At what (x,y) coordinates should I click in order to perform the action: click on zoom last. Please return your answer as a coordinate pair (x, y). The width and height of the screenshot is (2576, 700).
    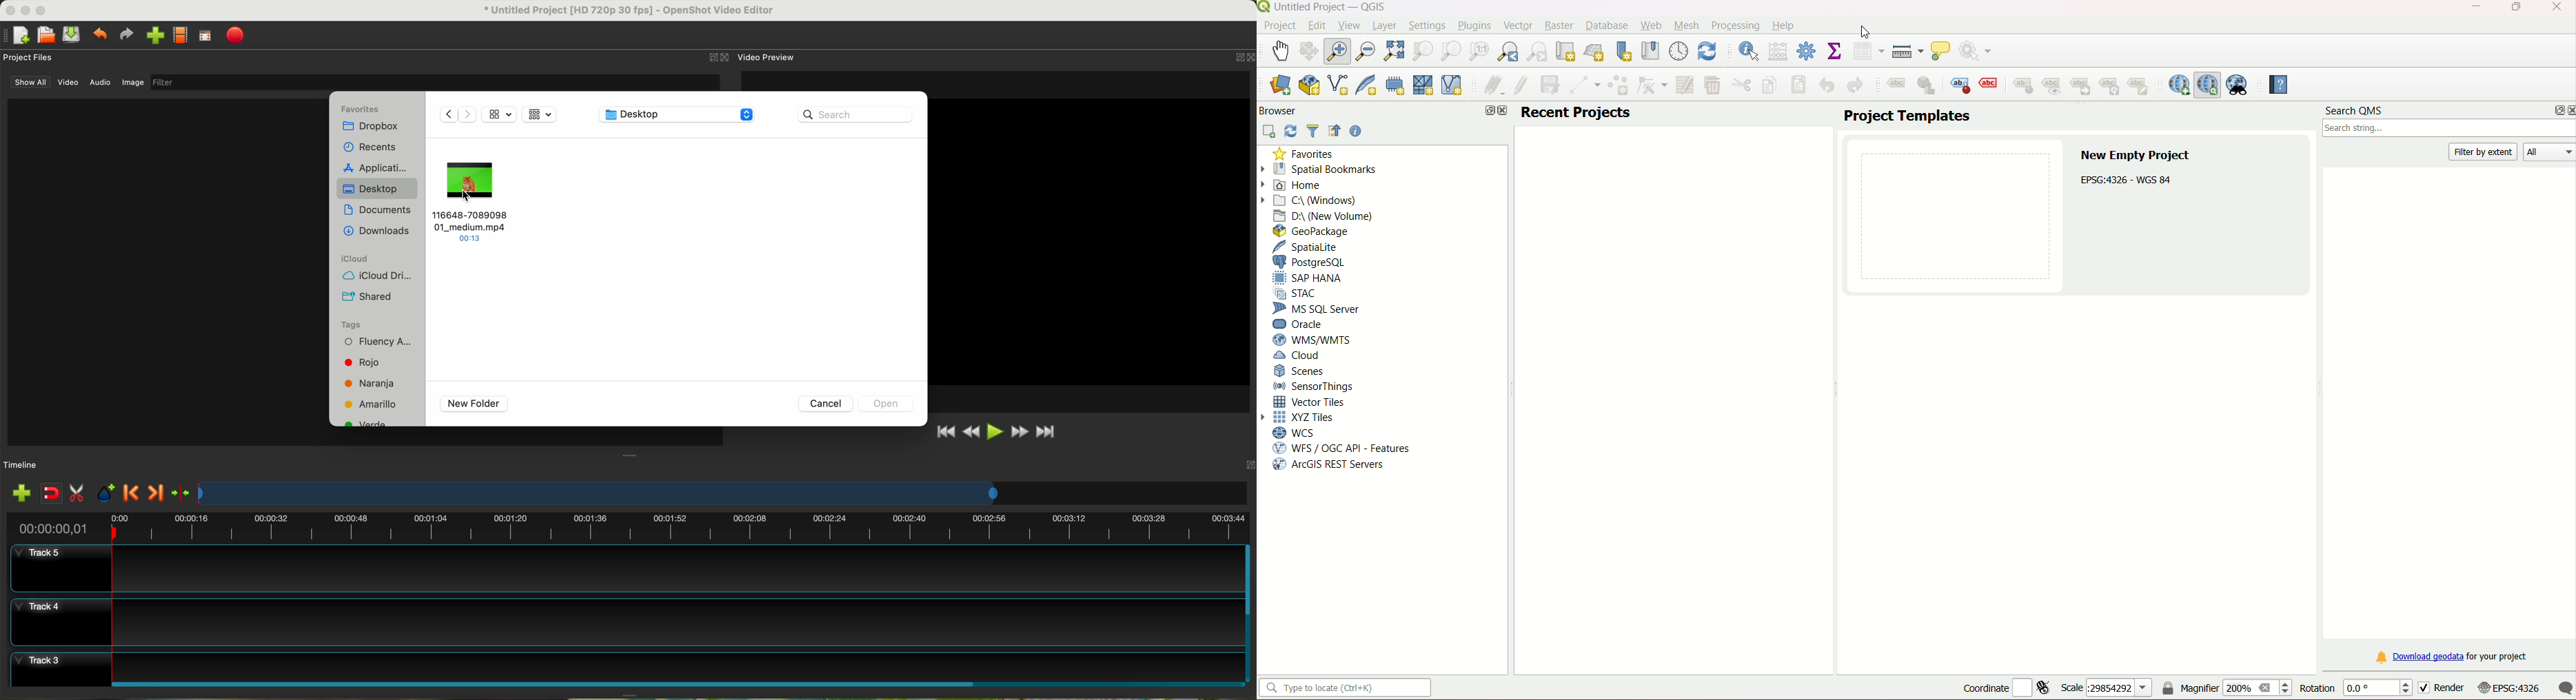
    Looking at the image, I should click on (1510, 52).